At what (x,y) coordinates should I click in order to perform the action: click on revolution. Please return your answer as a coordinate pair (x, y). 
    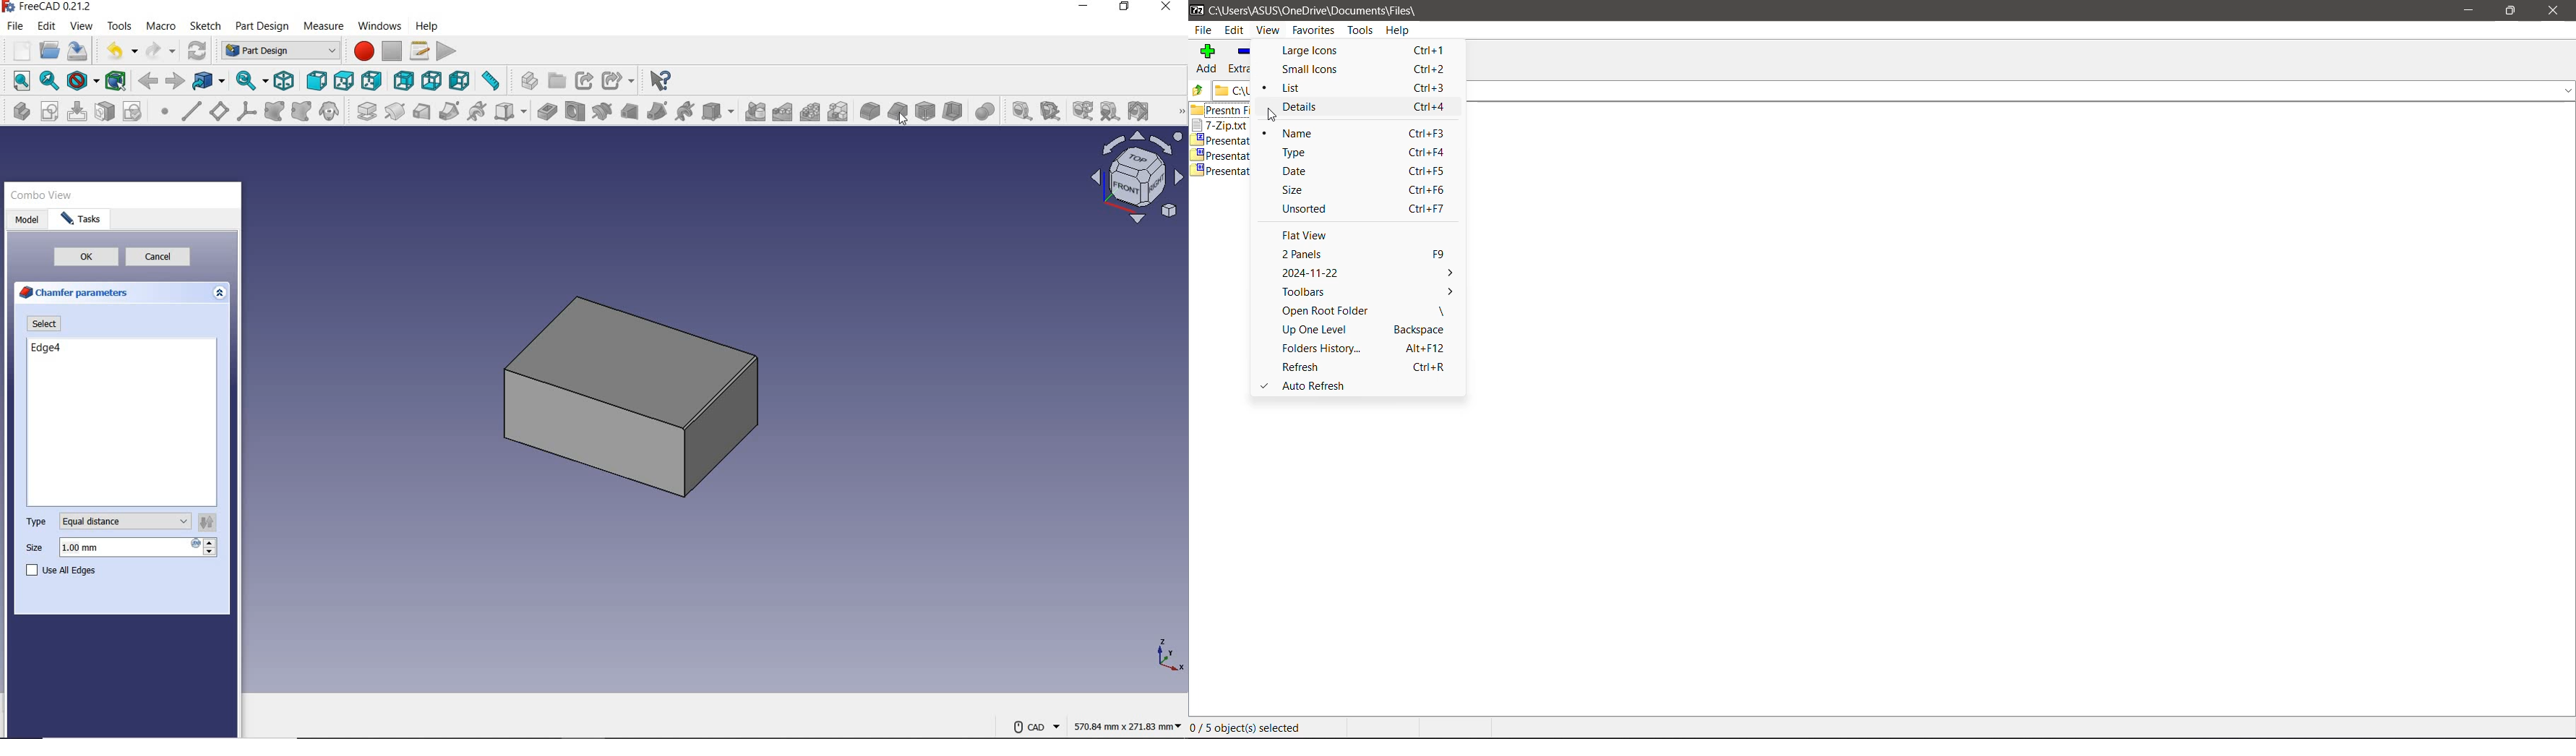
    Looking at the image, I should click on (396, 111).